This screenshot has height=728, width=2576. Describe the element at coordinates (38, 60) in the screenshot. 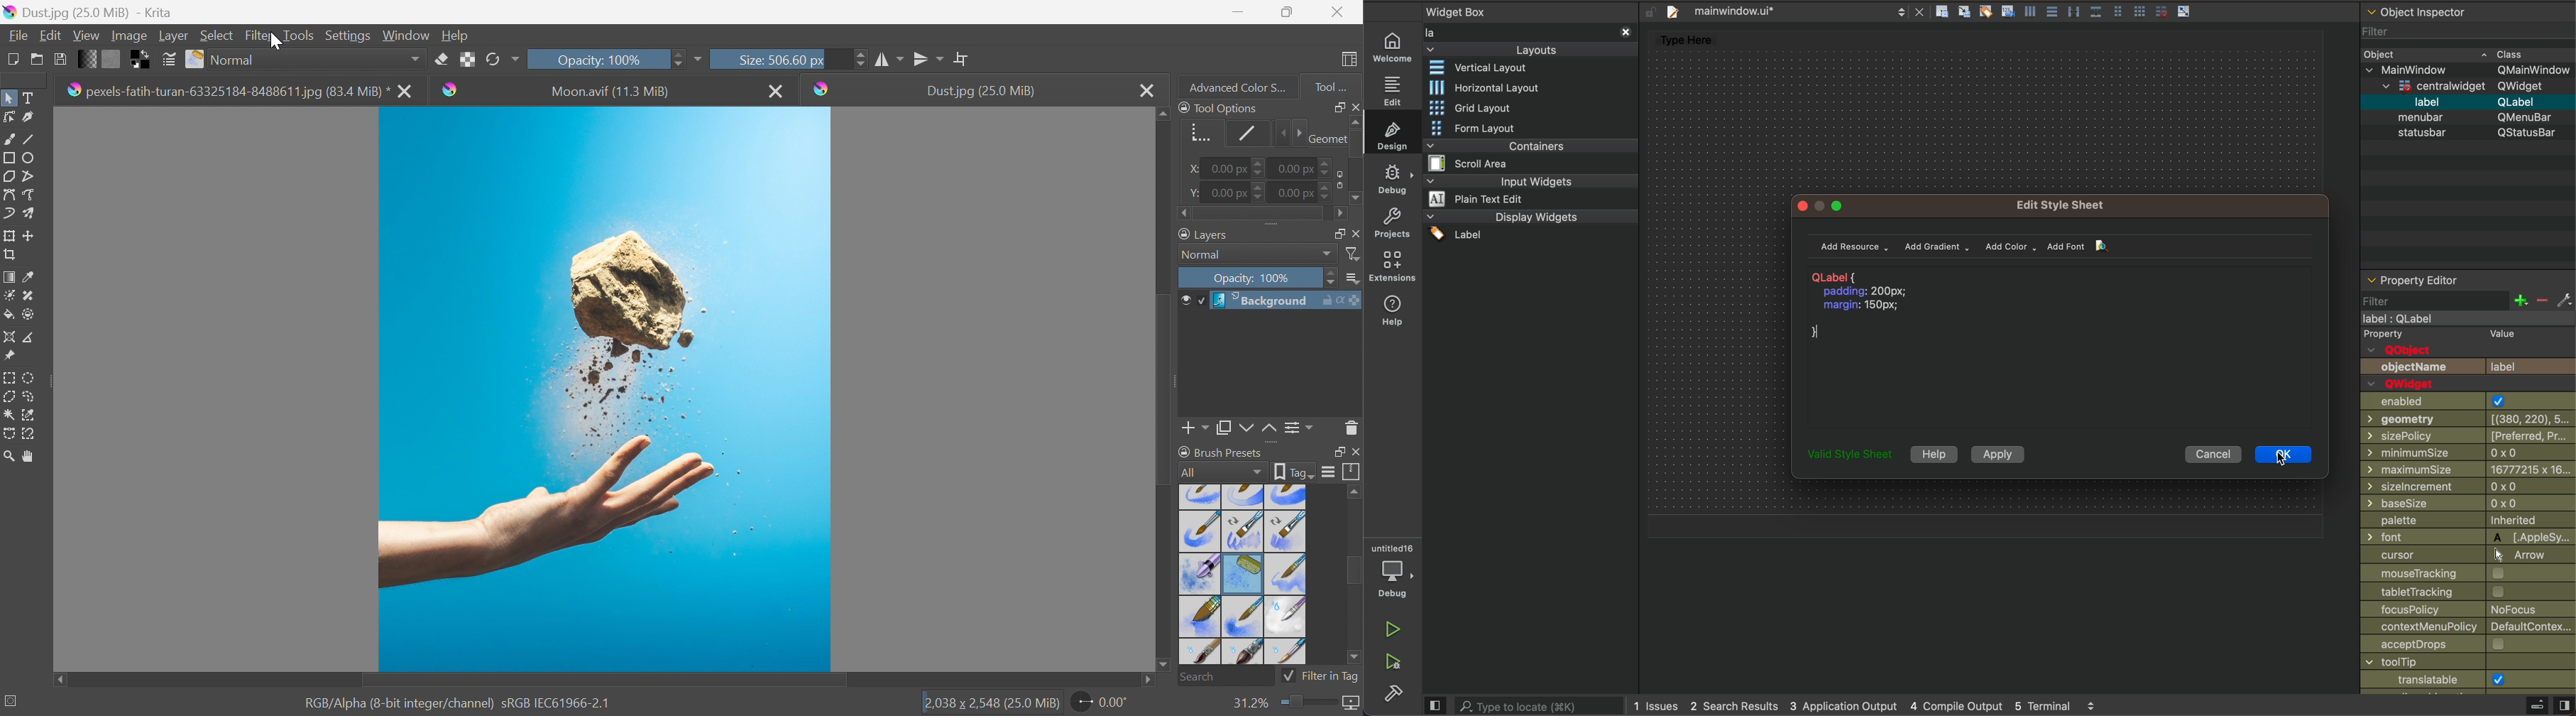

I see `Open an existing document` at that location.